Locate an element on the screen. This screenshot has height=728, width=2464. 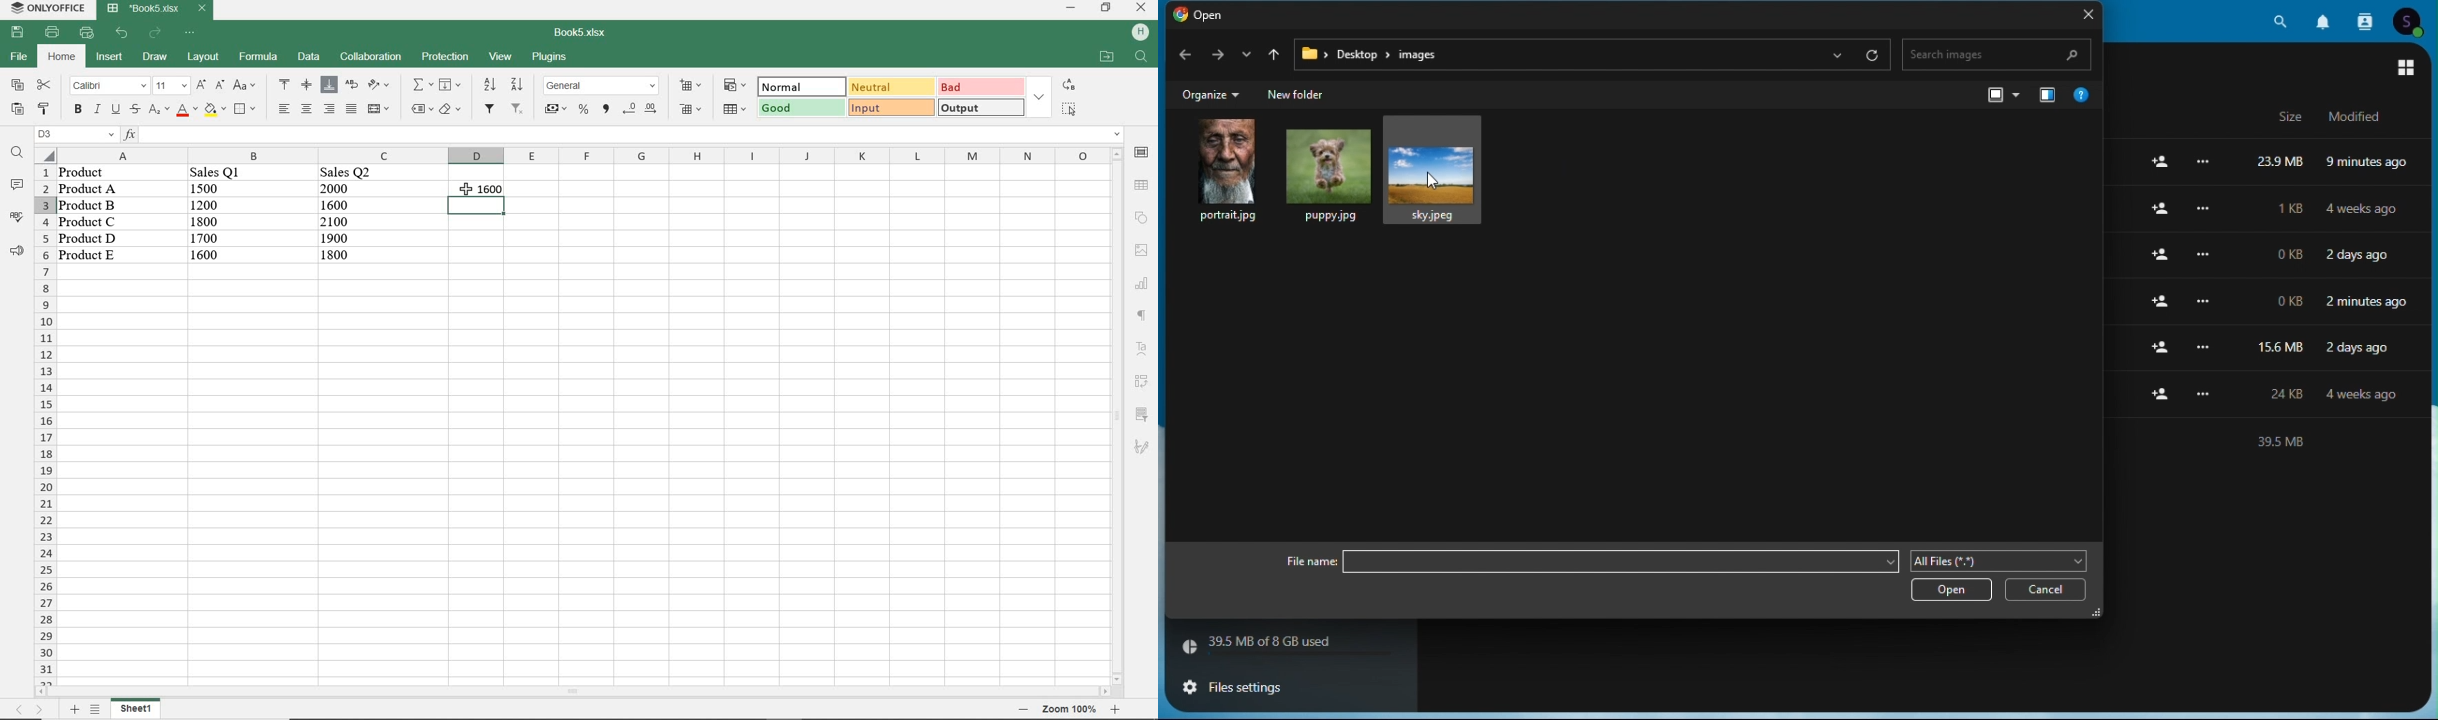
Open is located at coordinates (1199, 16).